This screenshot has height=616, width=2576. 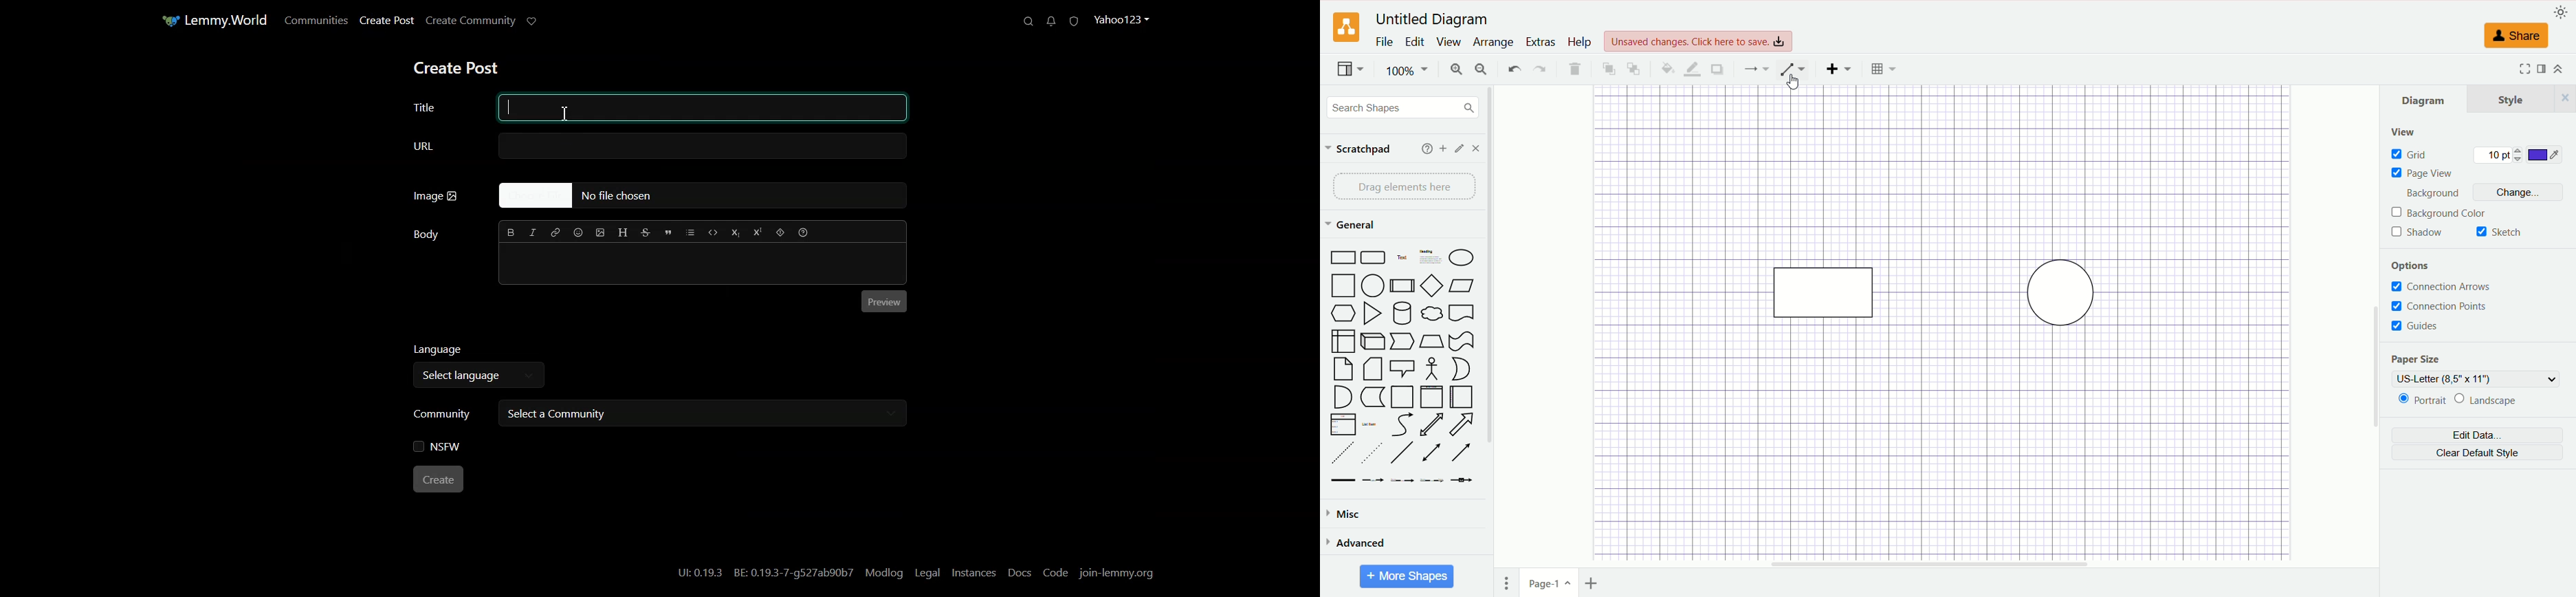 What do you see at coordinates (703, 265) in the screenshot?
I see `Typing window` at bounding box center [703, 265].